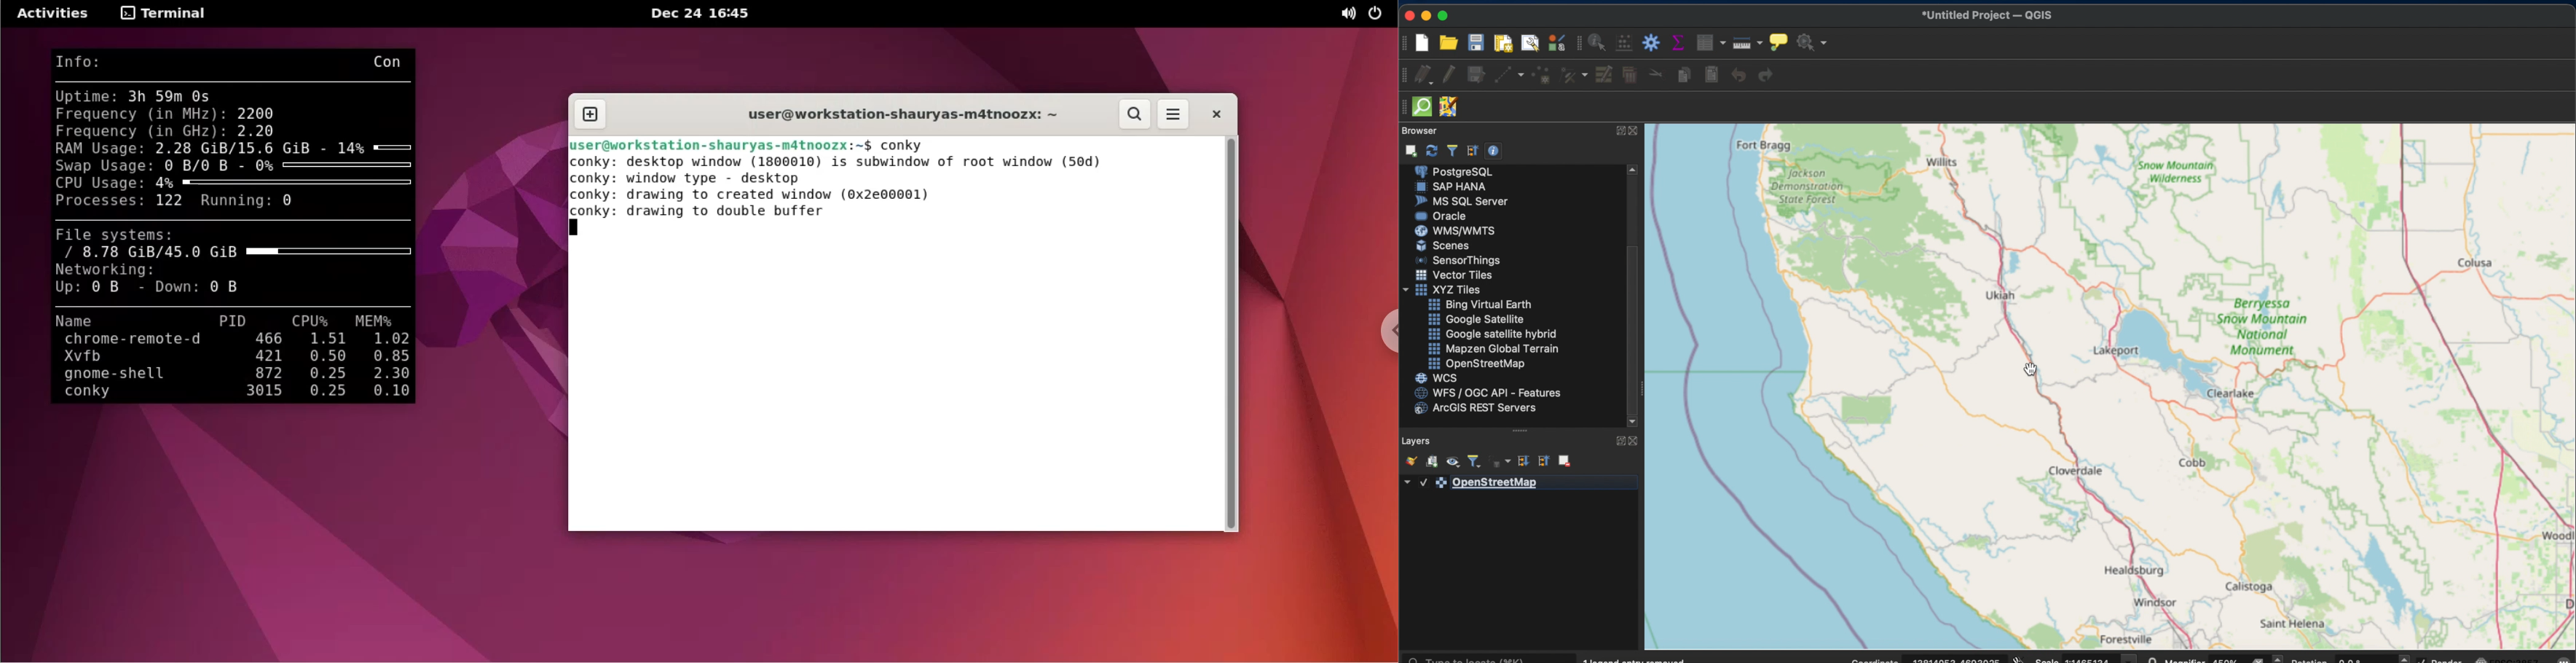 The width and height of the screenshot is (2576, 672). Describe the element at coordinates (1619, 441) in the screenshot. I see `expand` at that location.